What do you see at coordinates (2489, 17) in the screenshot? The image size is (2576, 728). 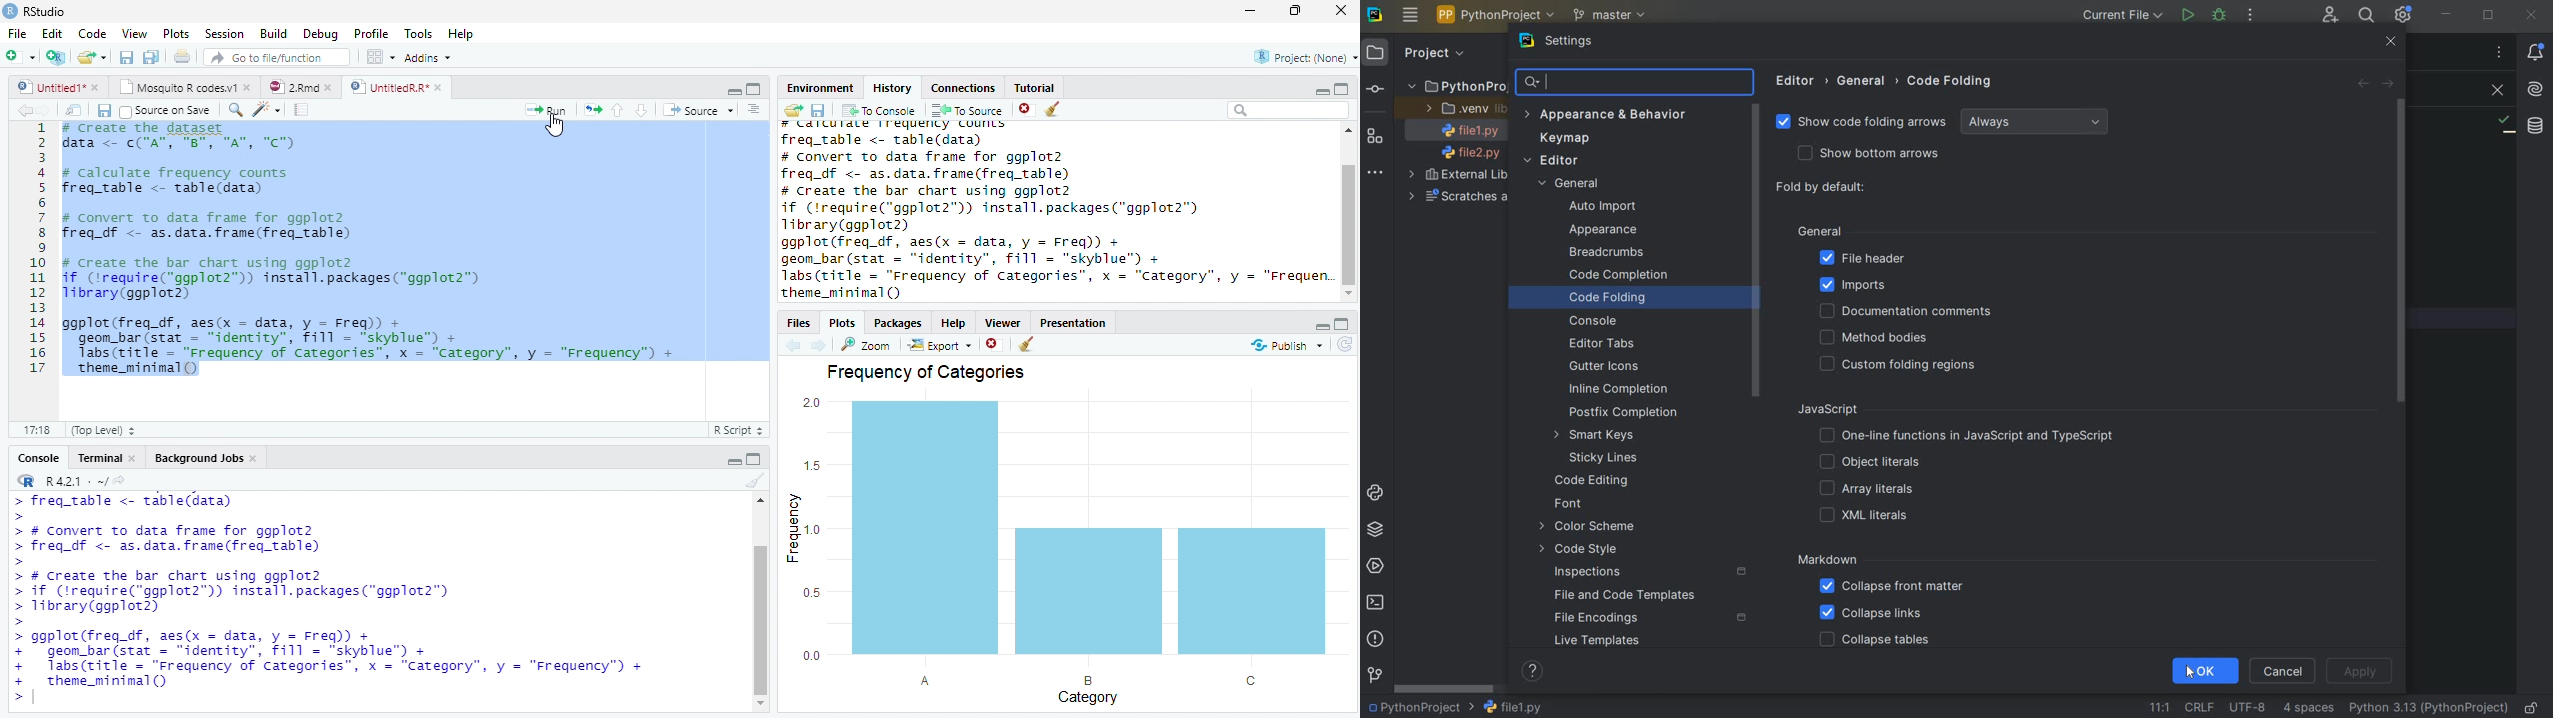 I see `RESTORE DOWN` at bounding box center [2489, 17].